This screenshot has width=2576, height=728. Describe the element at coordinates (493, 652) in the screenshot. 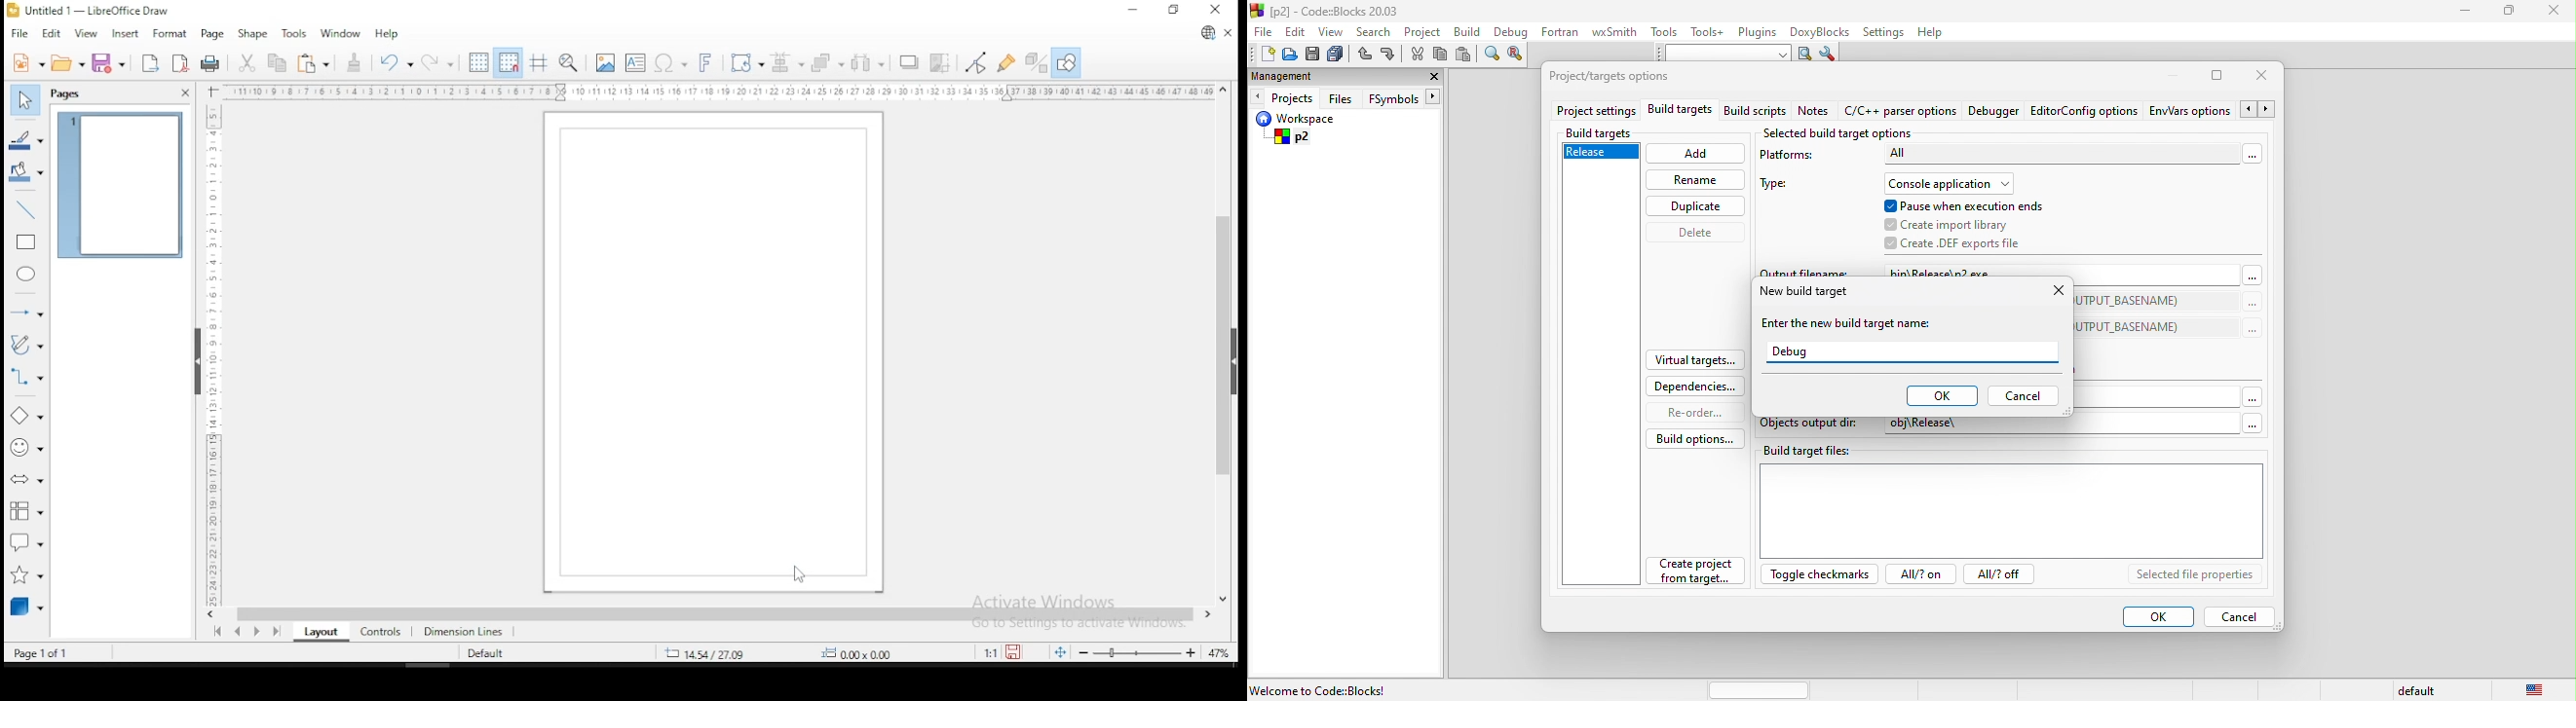

I see `Default` at that location.